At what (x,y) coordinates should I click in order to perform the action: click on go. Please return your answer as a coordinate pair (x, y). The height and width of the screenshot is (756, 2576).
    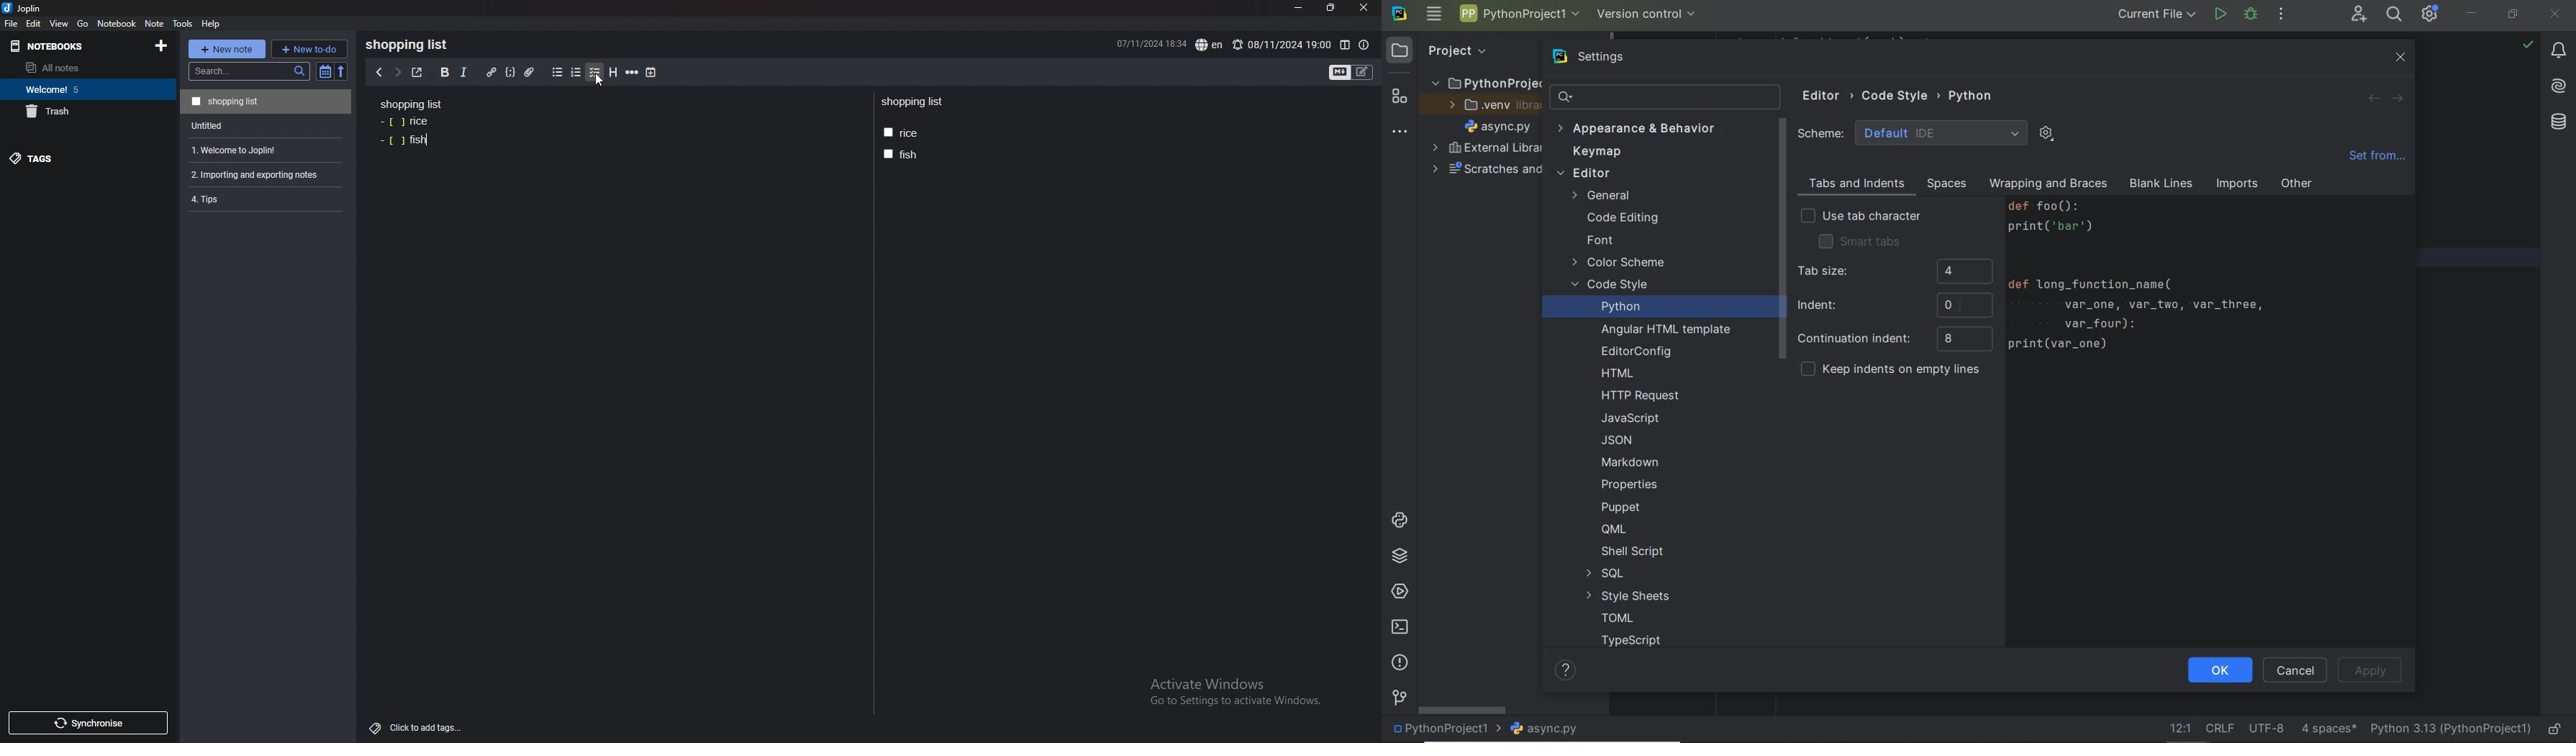
    Looking at the image, I should click on (83, 24).